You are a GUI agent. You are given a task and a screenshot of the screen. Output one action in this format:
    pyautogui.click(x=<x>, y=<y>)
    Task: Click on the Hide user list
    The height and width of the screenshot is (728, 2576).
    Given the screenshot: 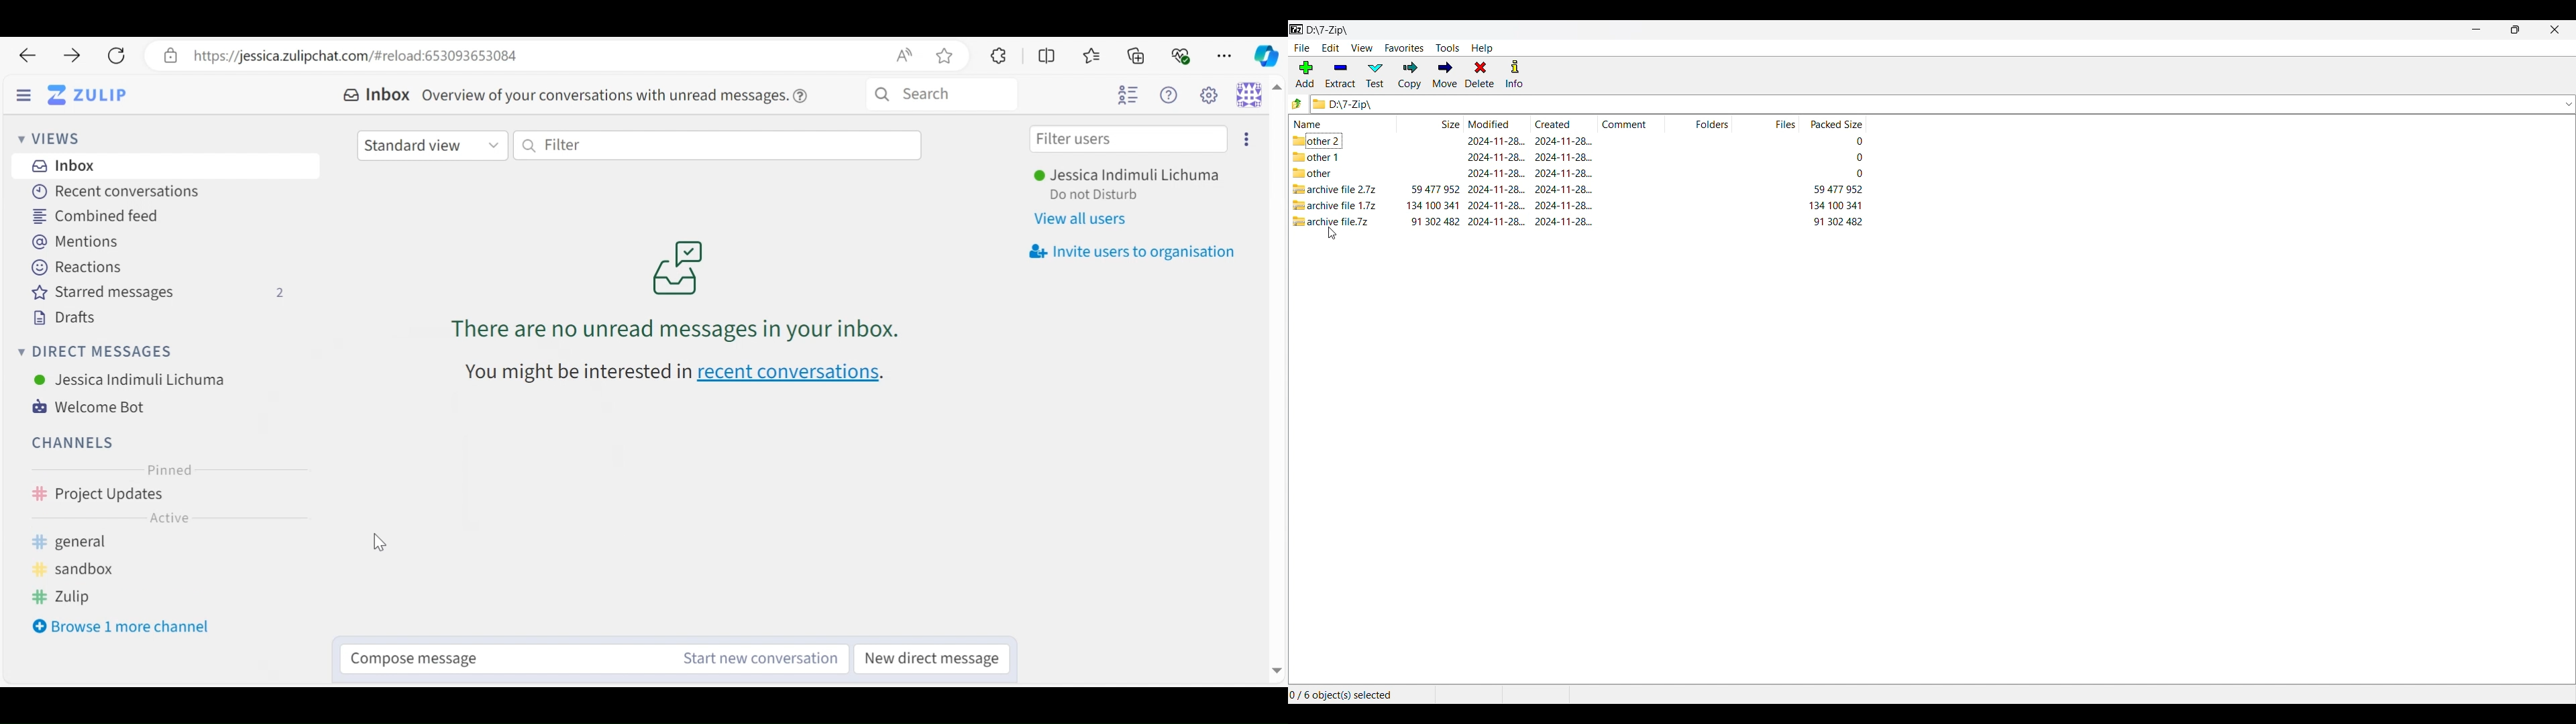 What is the action you would take?
    pyautogui.click(x=1128, y=96)
    